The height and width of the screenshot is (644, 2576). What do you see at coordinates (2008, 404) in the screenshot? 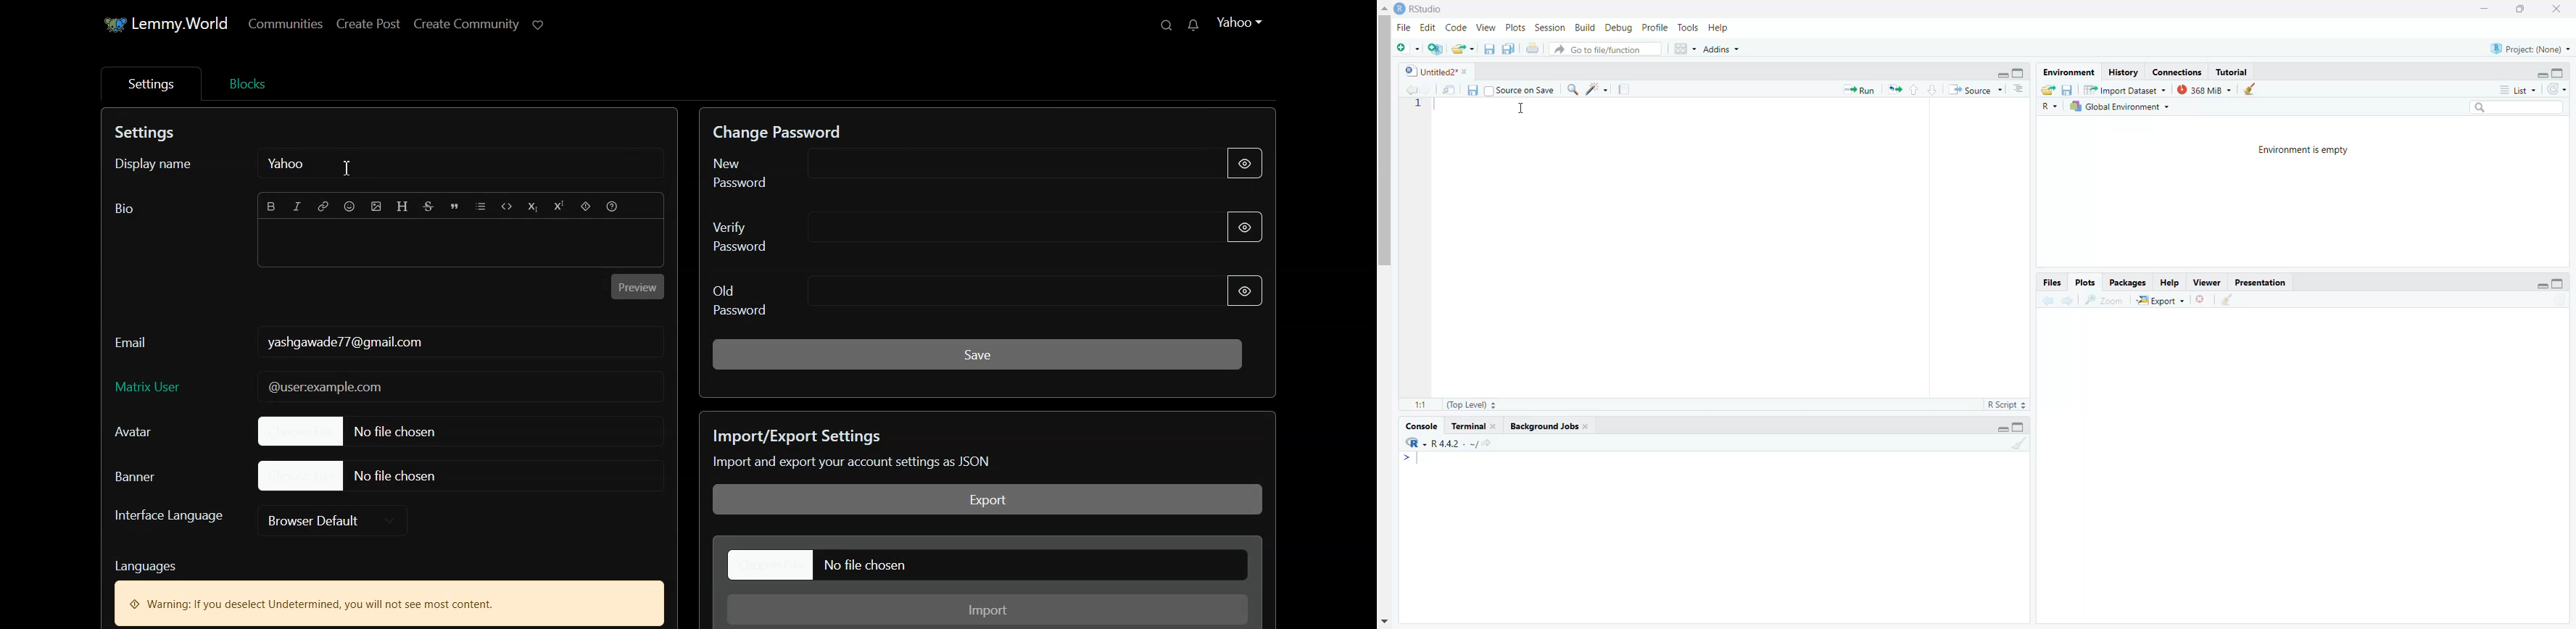
I see `R Script =` at bounding box center [2008, 404].